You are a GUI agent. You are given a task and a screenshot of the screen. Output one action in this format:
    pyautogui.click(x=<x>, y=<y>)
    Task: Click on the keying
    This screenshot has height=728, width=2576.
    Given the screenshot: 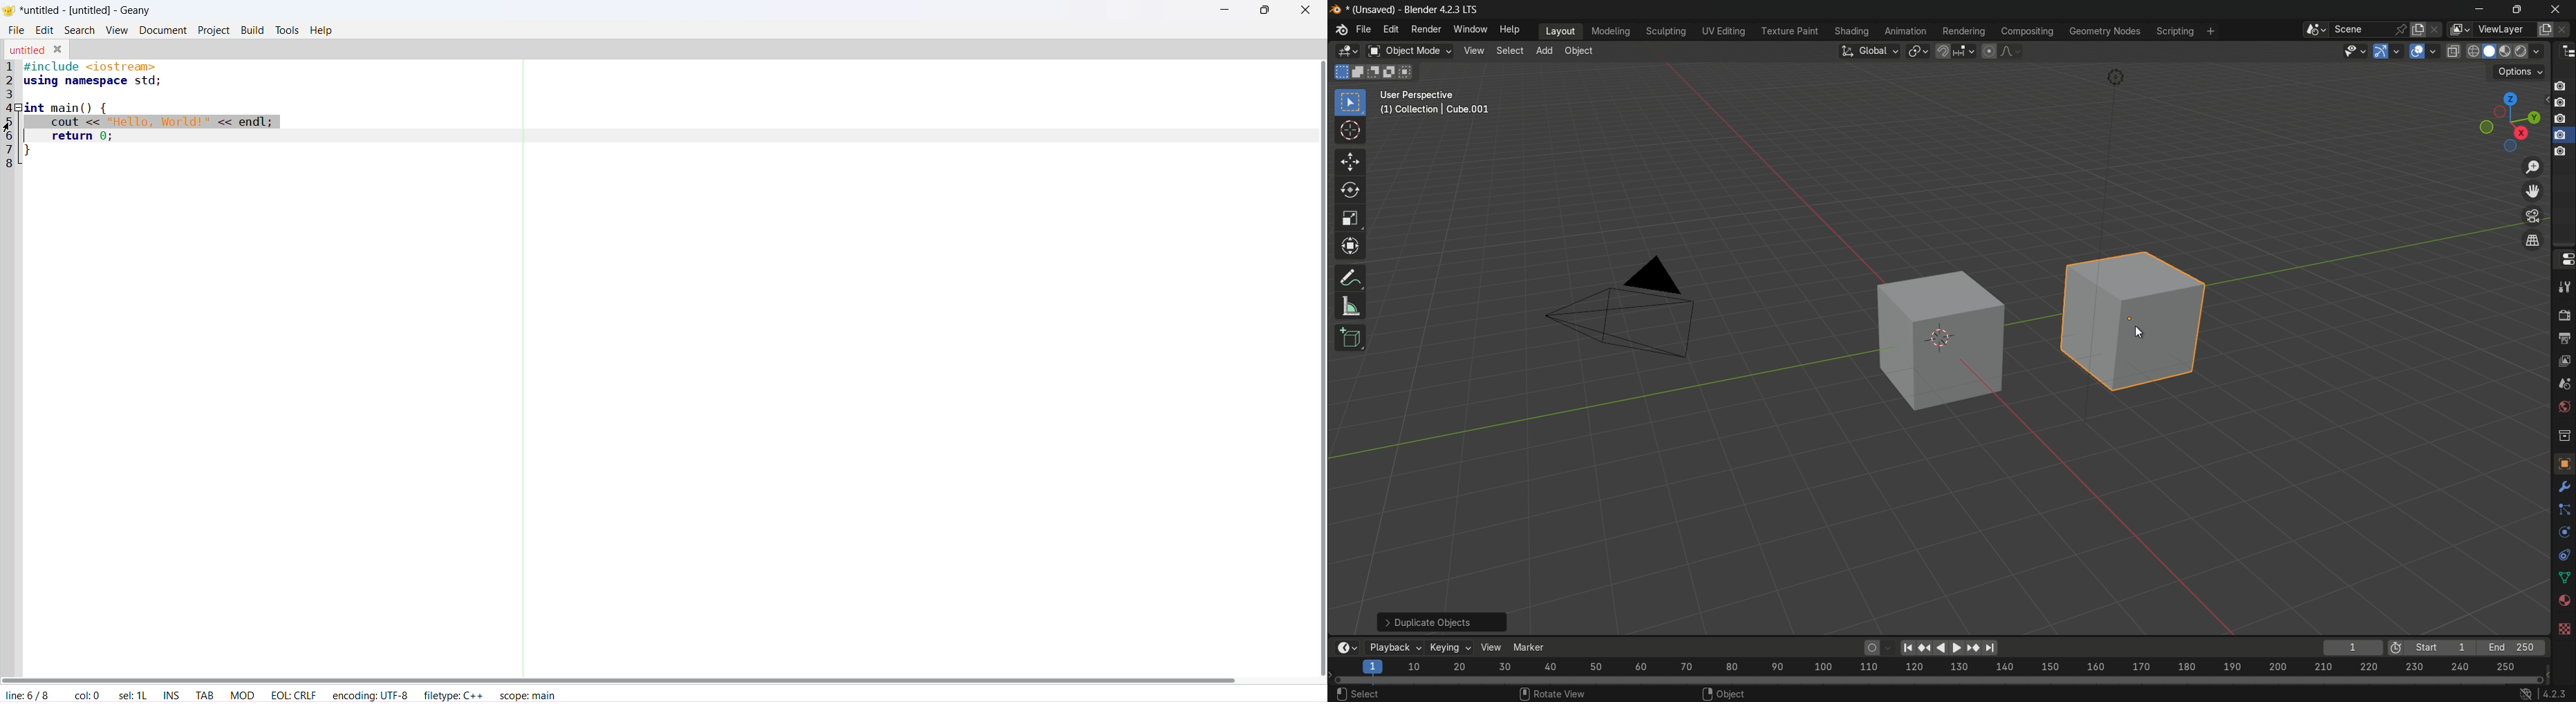 What is the action you would take?
    pyautogui.click(x=1450, y=647)
    